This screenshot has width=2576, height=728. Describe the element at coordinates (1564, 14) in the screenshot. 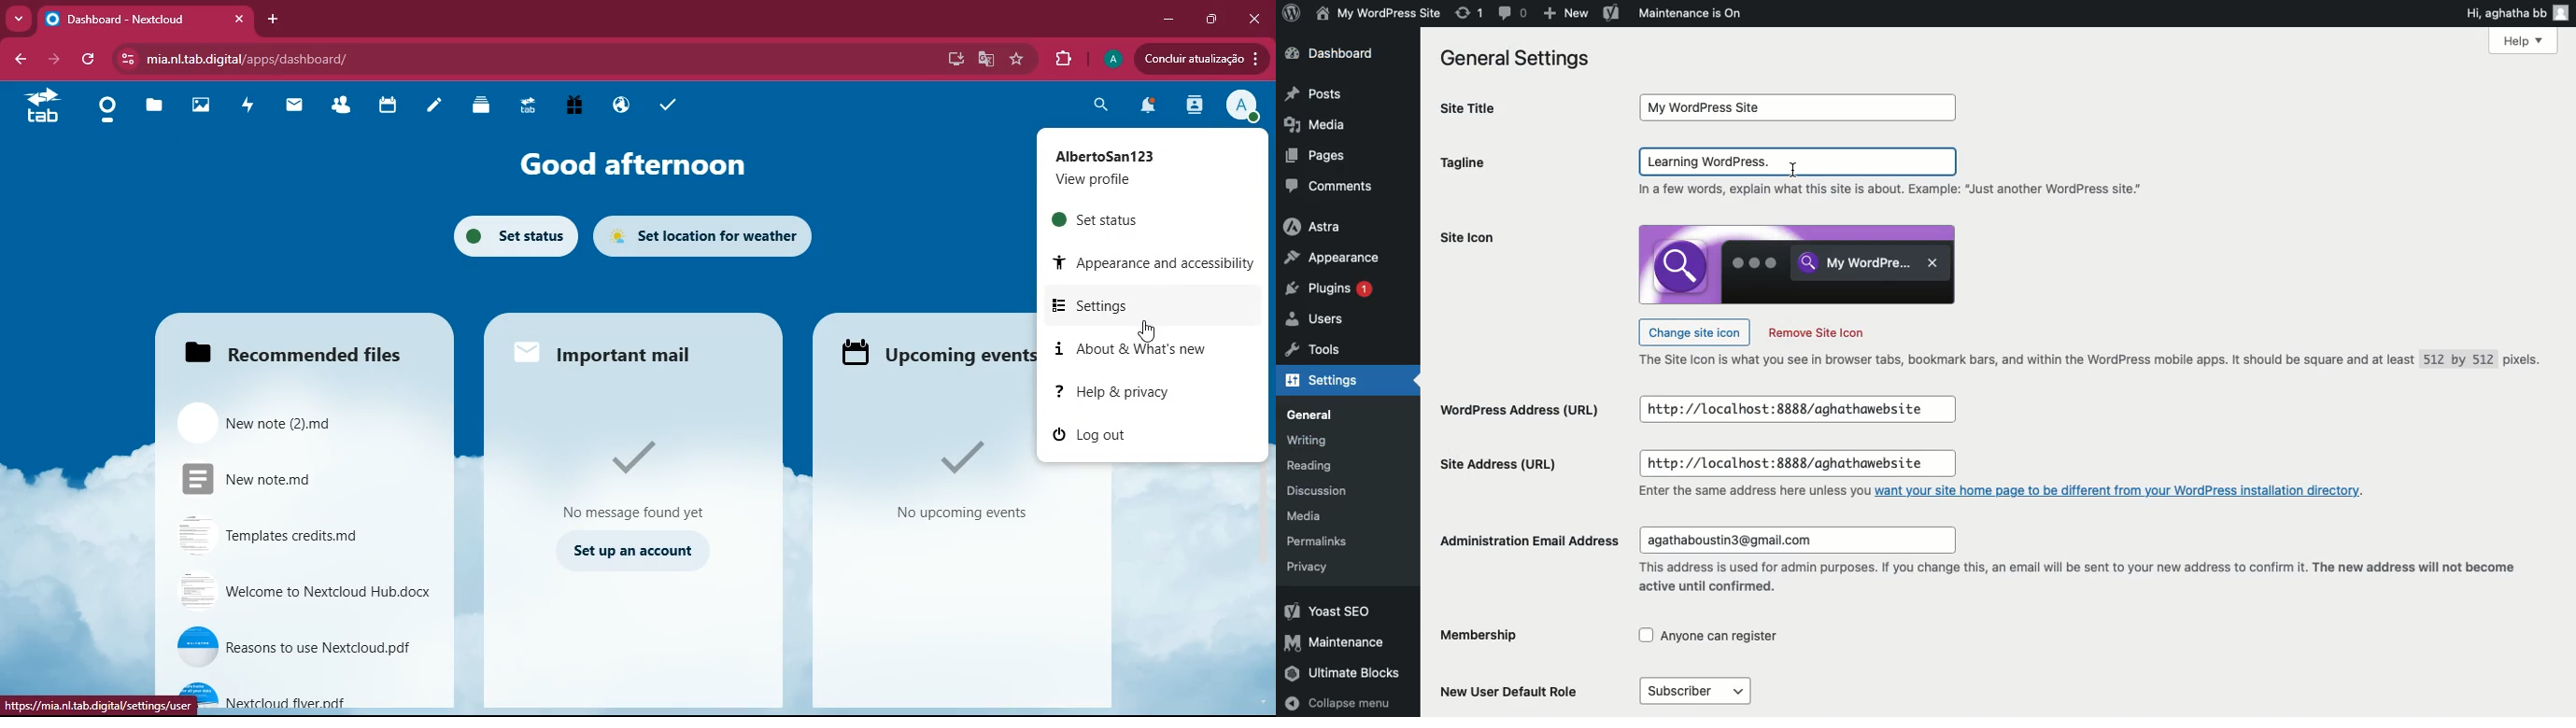

I see `New` at that location.